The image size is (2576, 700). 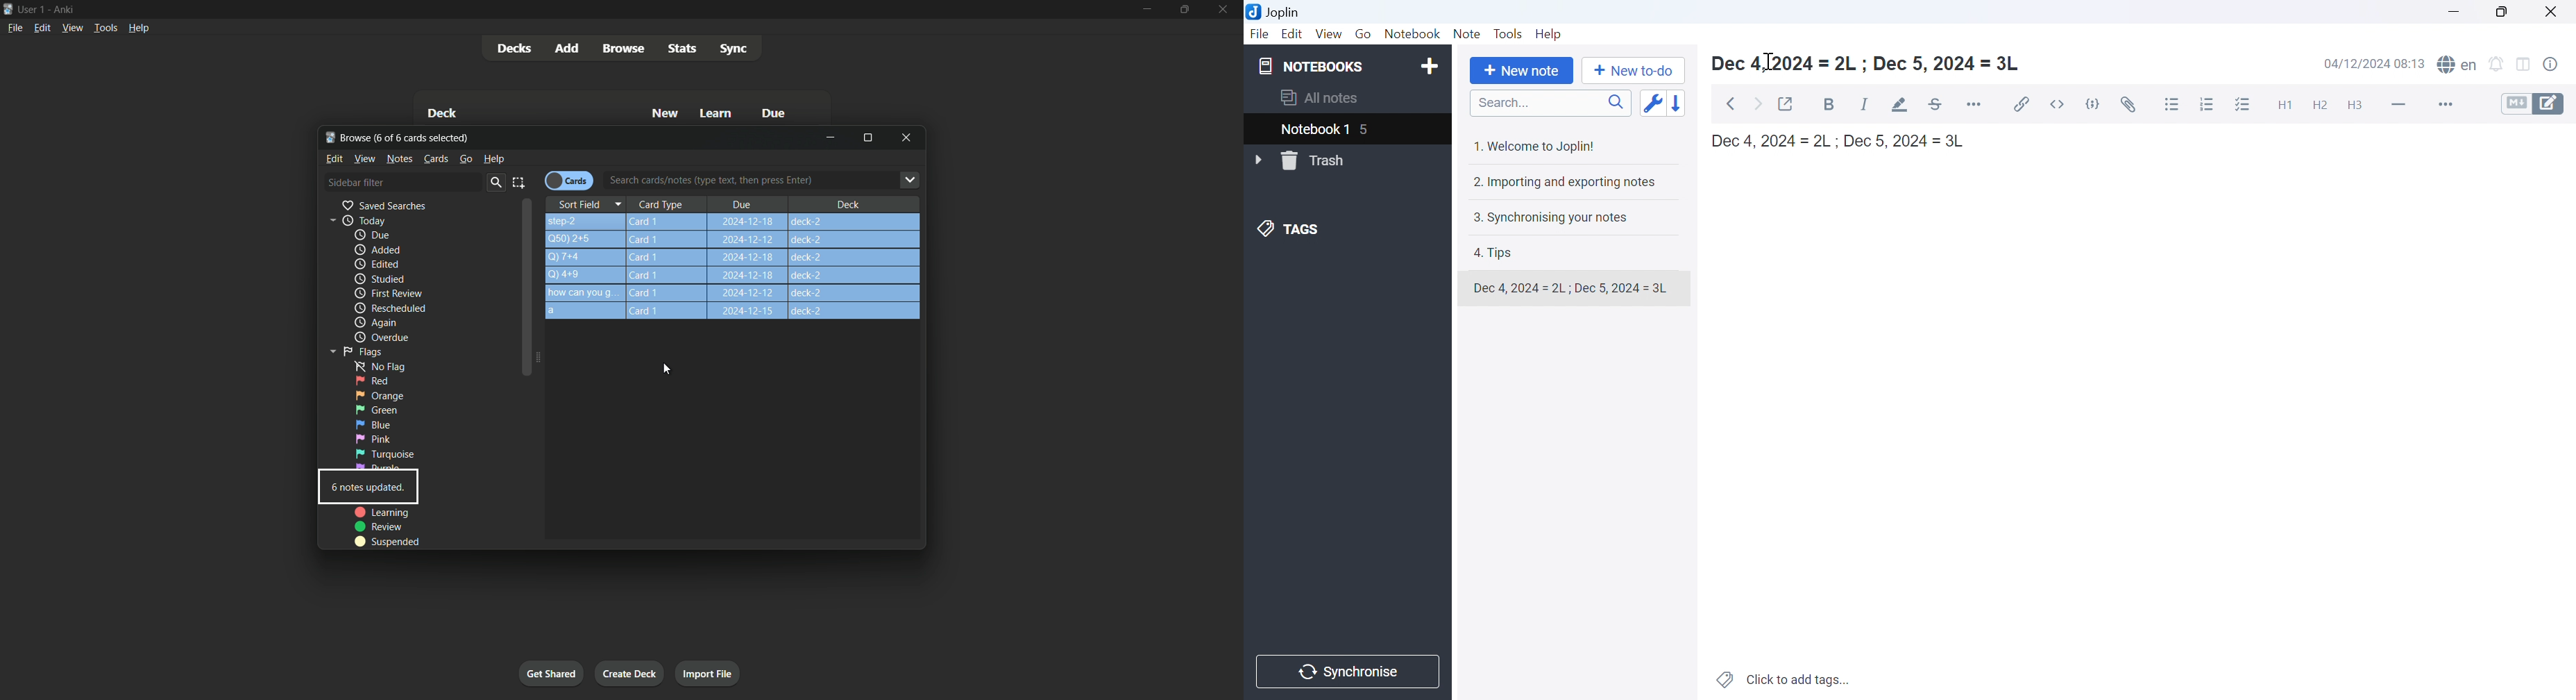 What do you see at coordinates (1412, 33) in the screenshot?
I see `Notebook` at bounding box center [1412, 33].